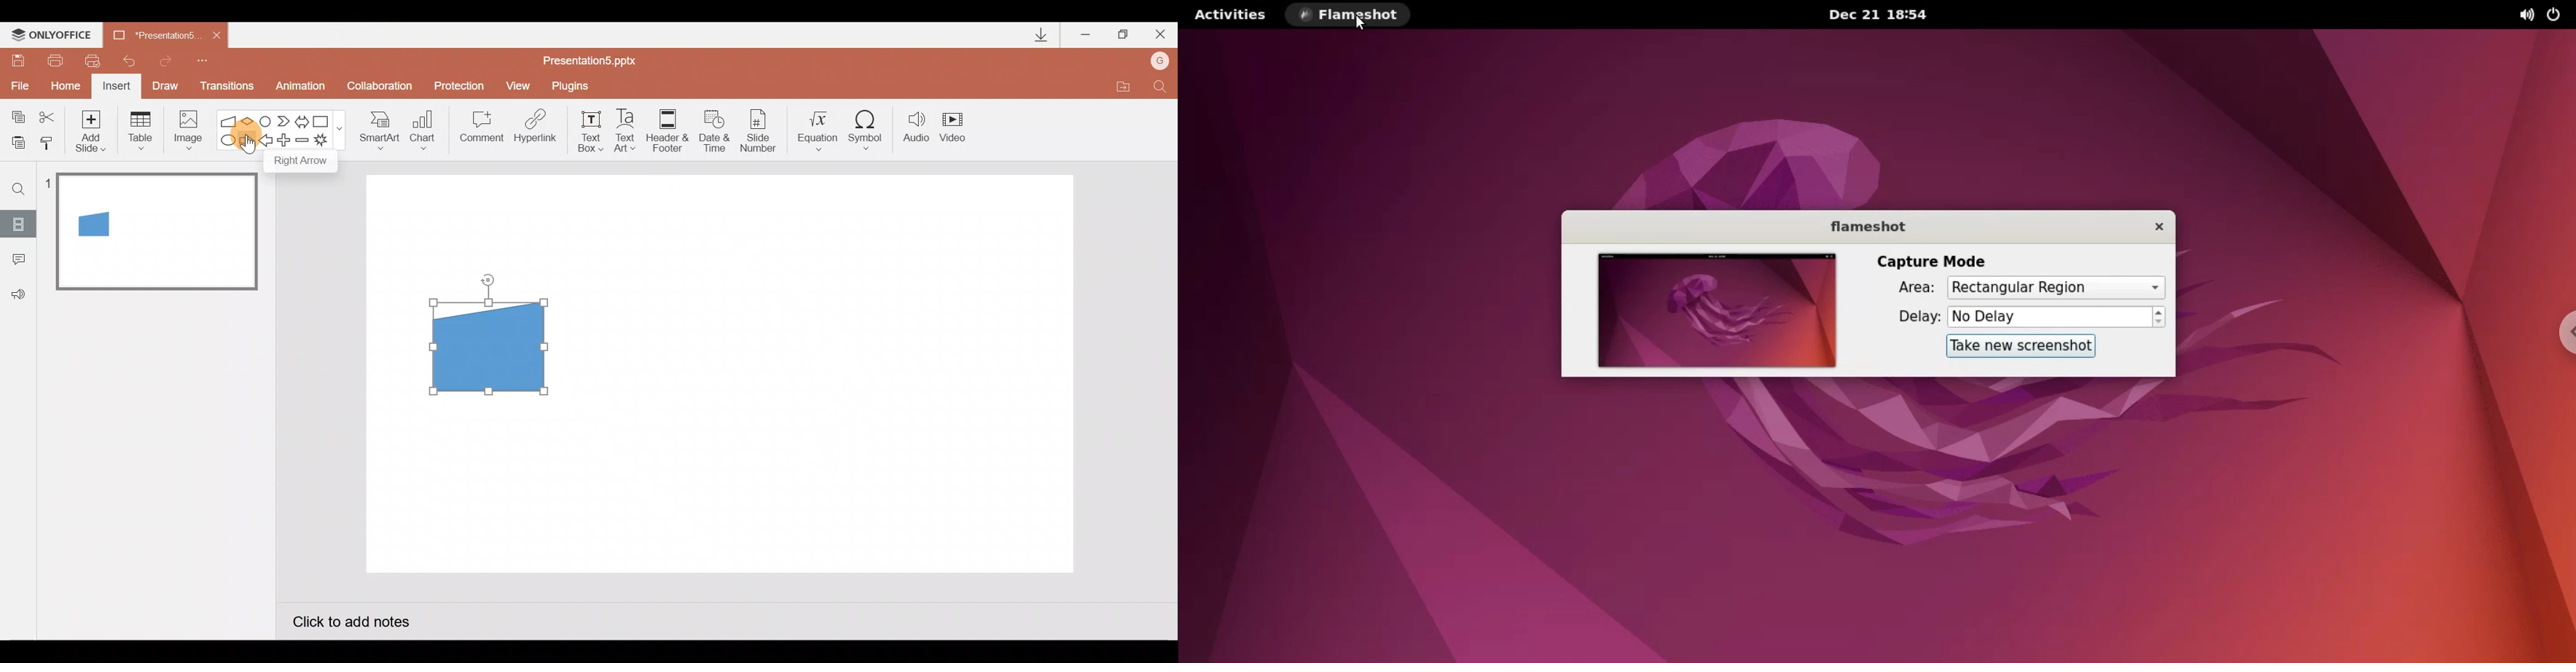 This screenshot has width=2576, height=672. I want to click on Insert, so click(115, 88).